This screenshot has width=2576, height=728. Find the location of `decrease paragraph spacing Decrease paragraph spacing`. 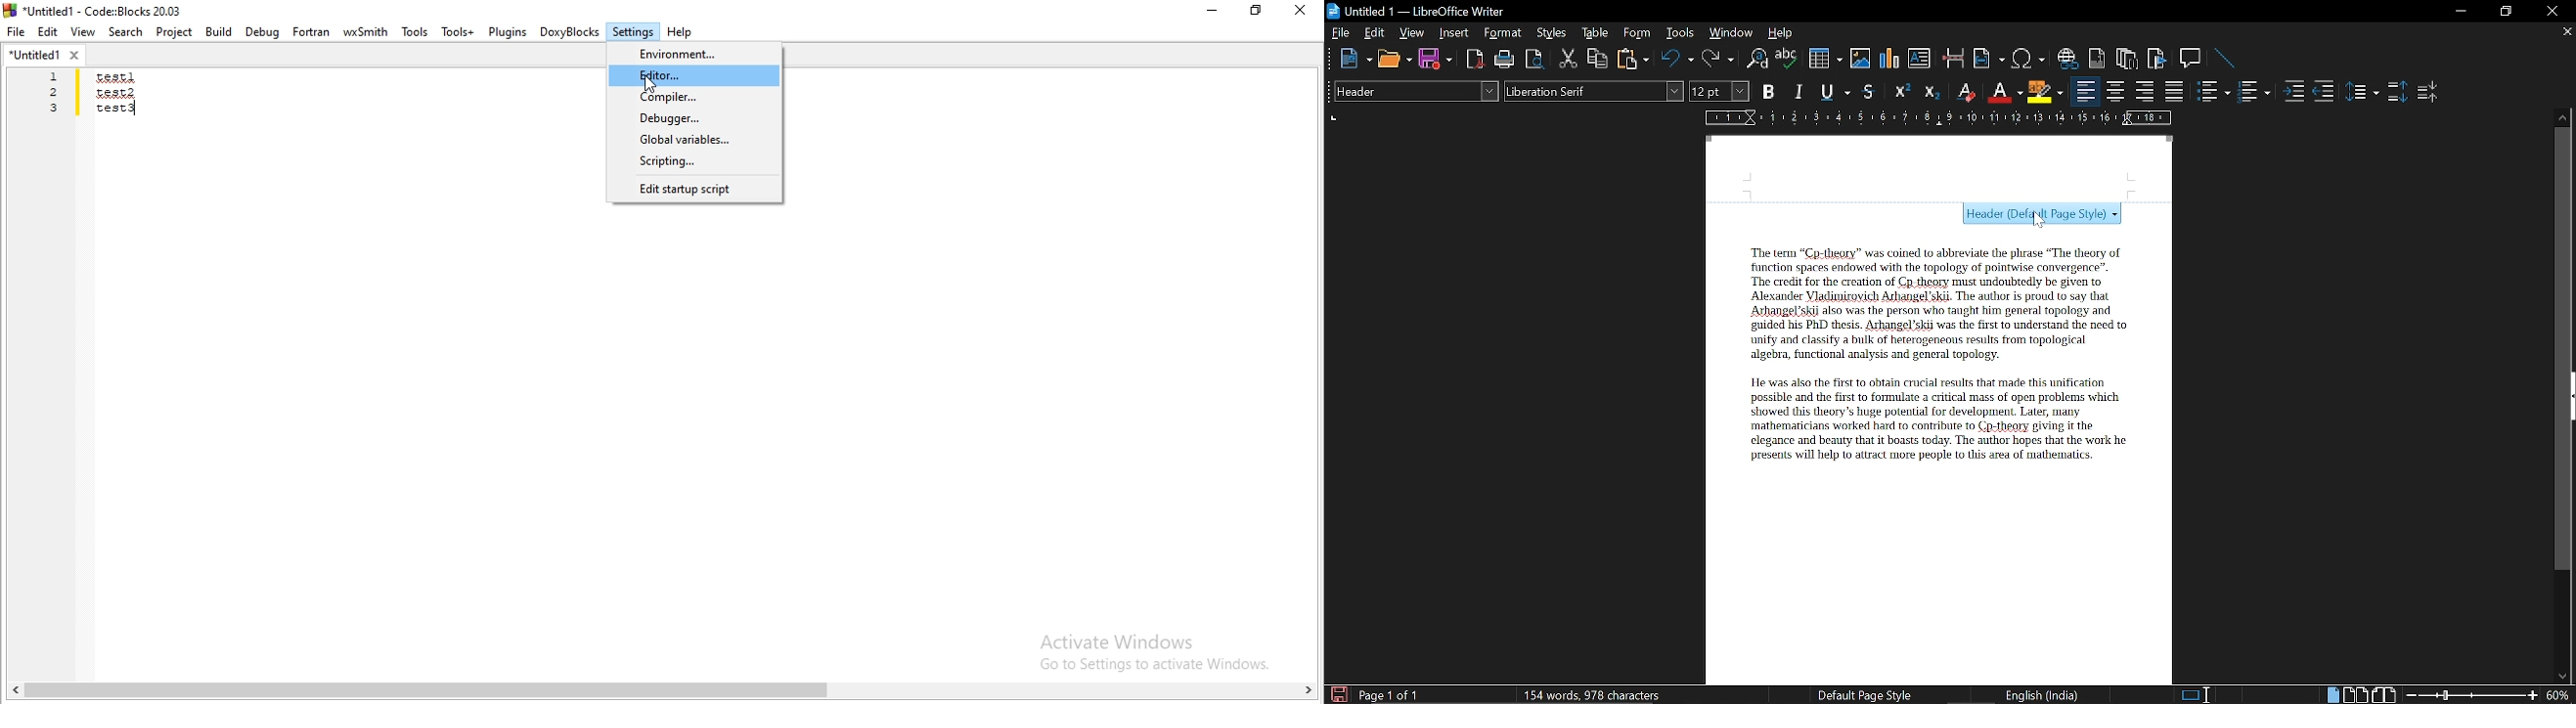

decrease paragraph spacing Decrease paragraph spacing is located at coordinates (2429, 91).